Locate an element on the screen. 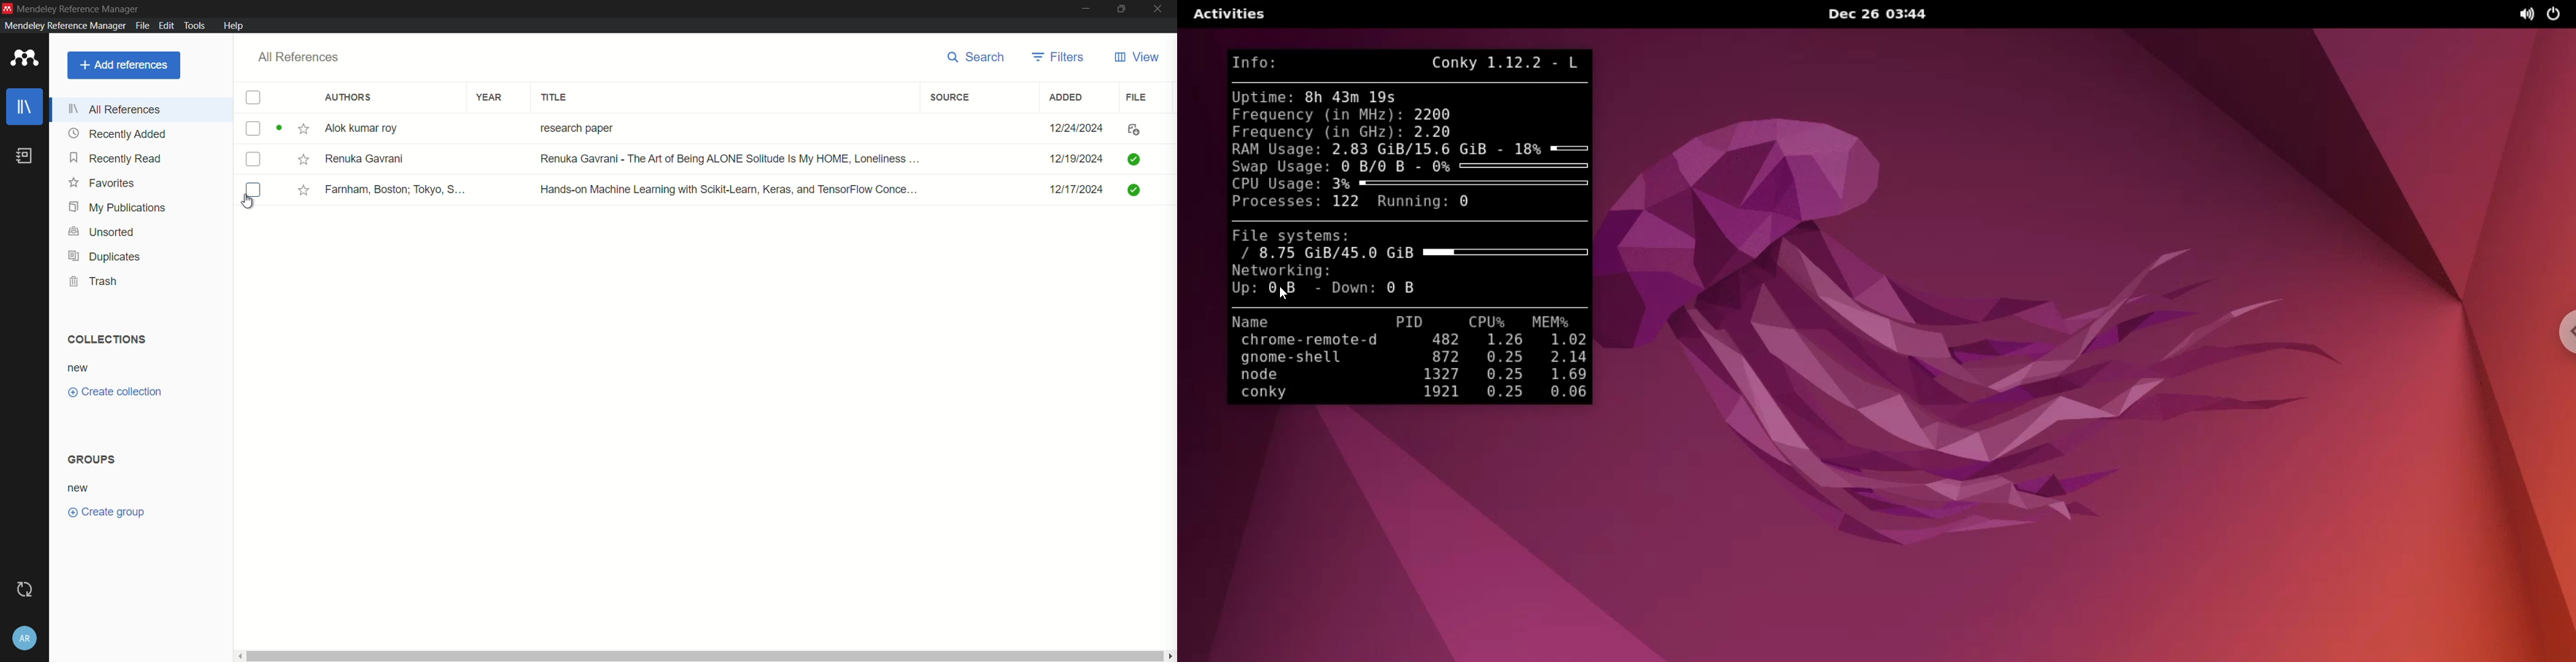  Alok Kumar Roy is located at coordinates (370, 128).